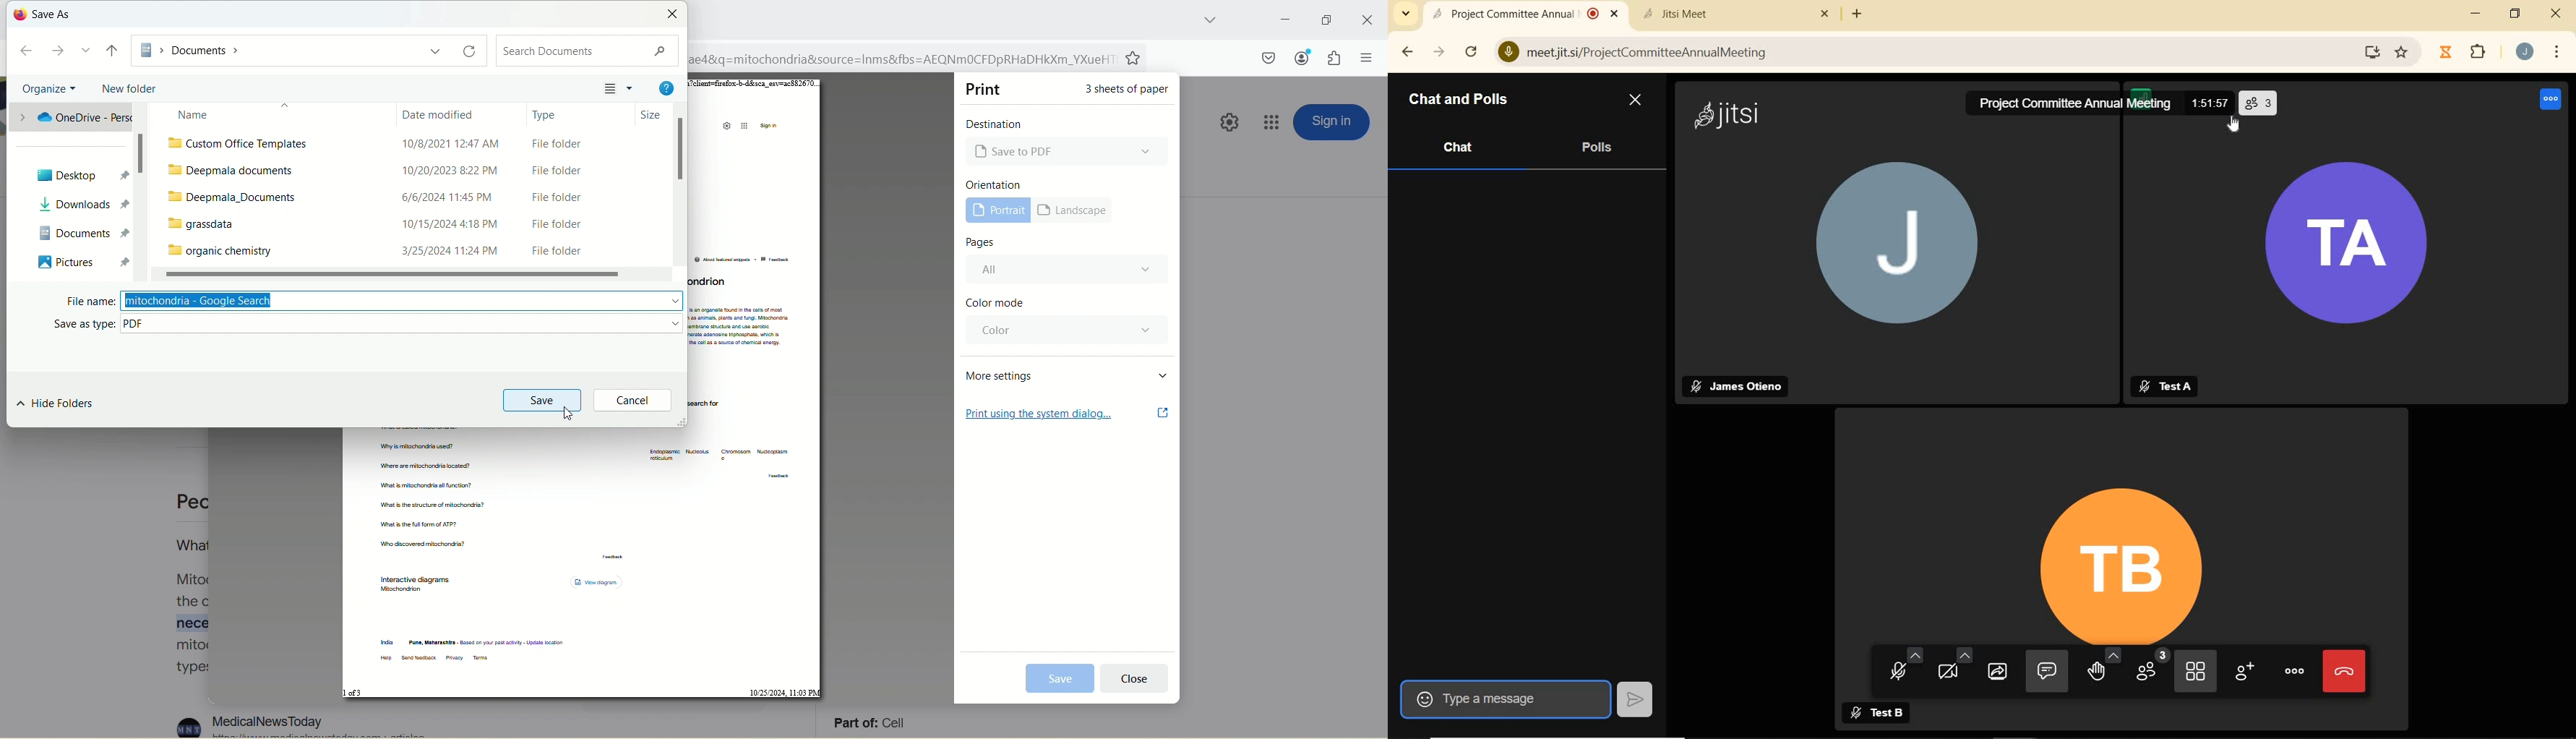 The width and height of the screenshot is (2576, 756). I want to click on hide folders, so click(54, 404).